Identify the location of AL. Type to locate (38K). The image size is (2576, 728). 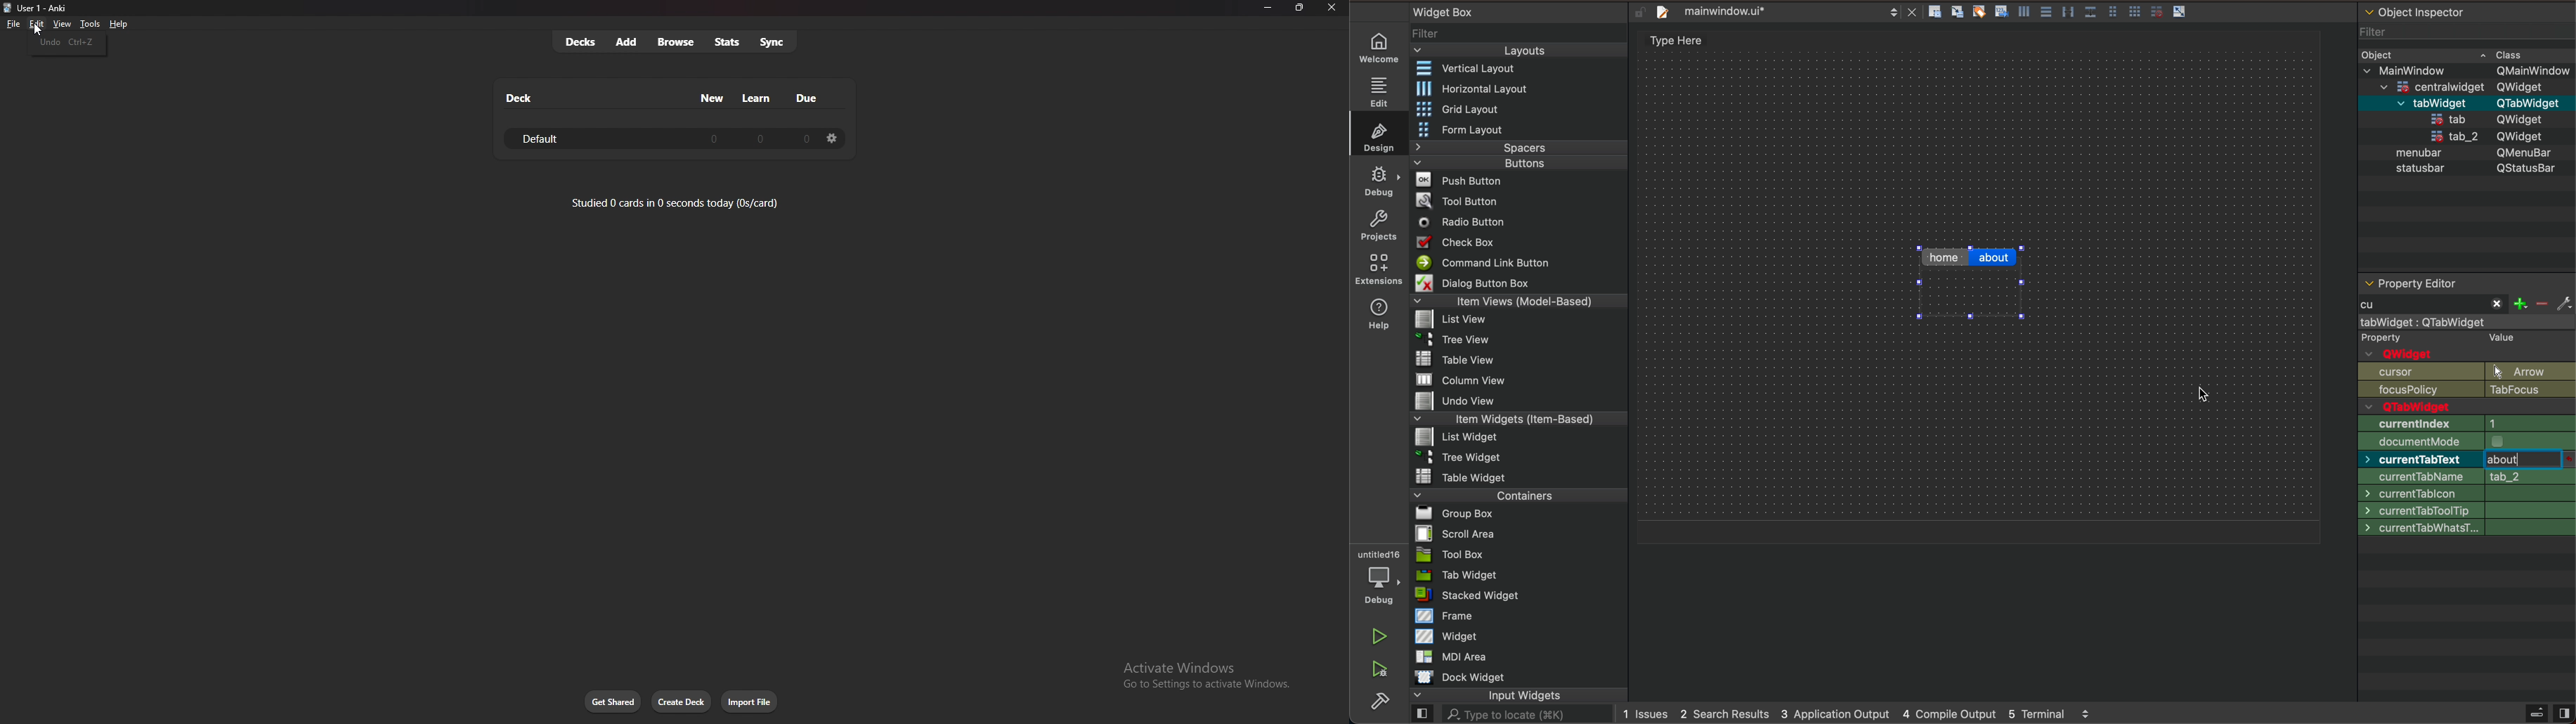
(1517, 716).